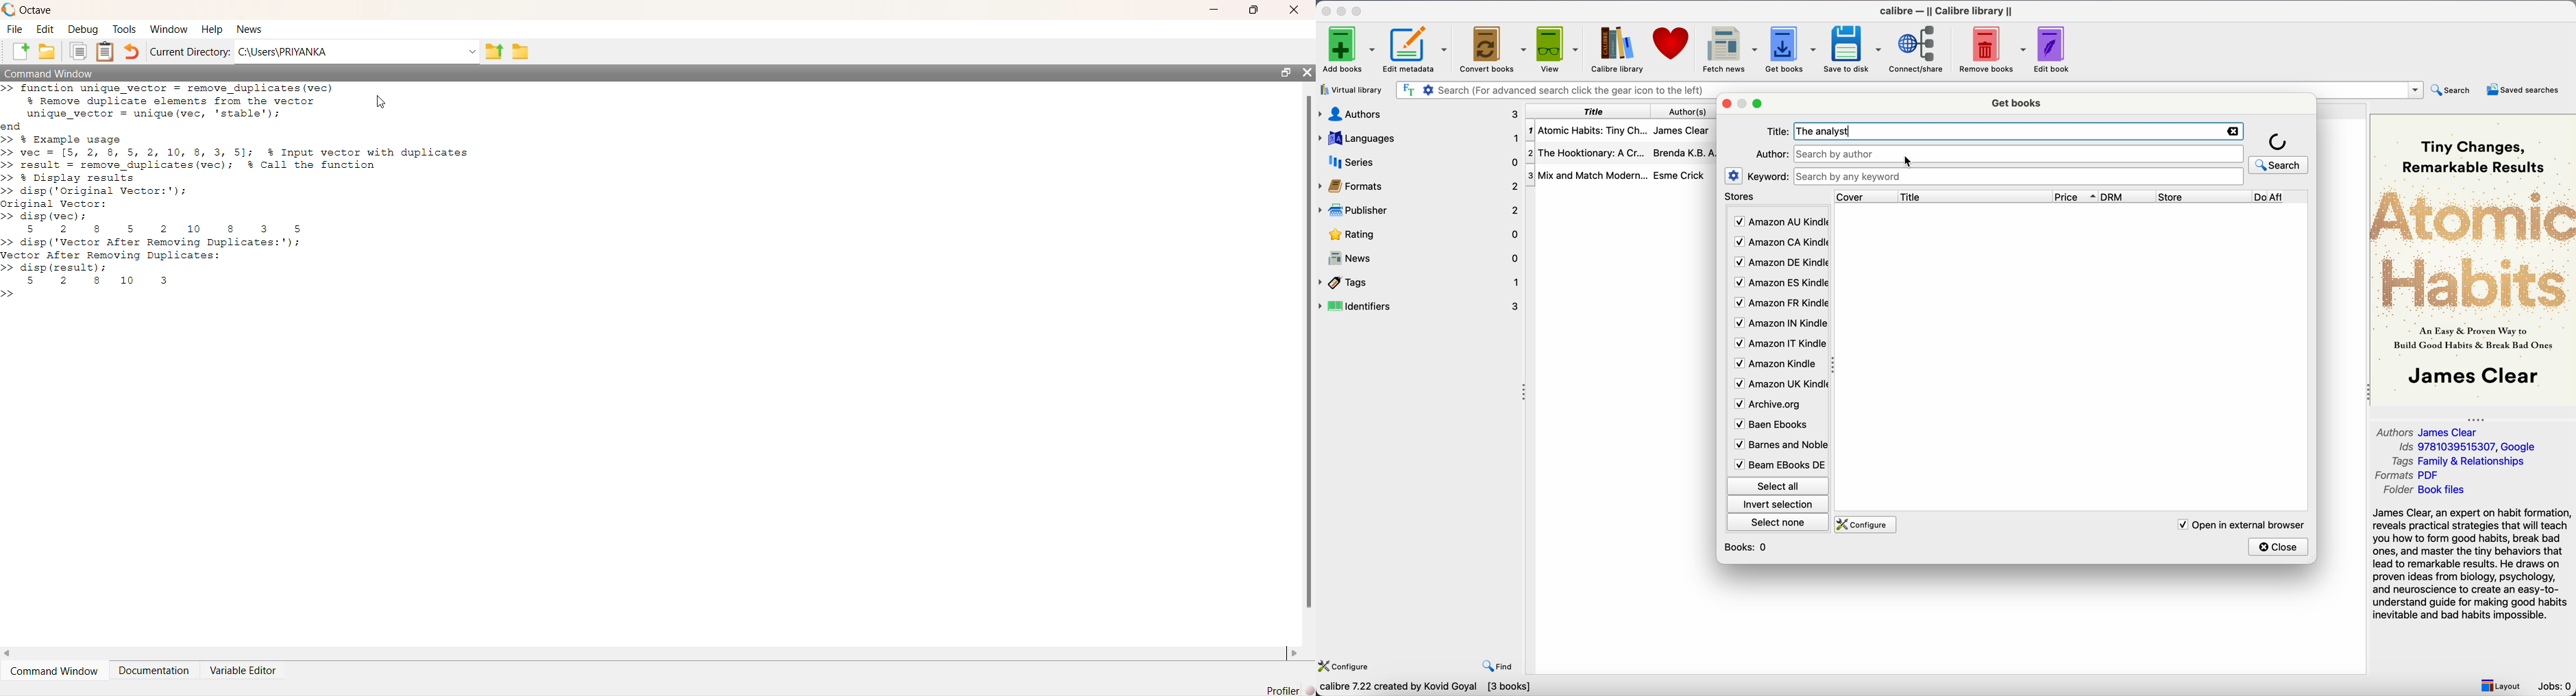  What do you see at coordinates (1788, 49) in the screenshot?
I see `click on get books` at bounding box center [1788, 49].